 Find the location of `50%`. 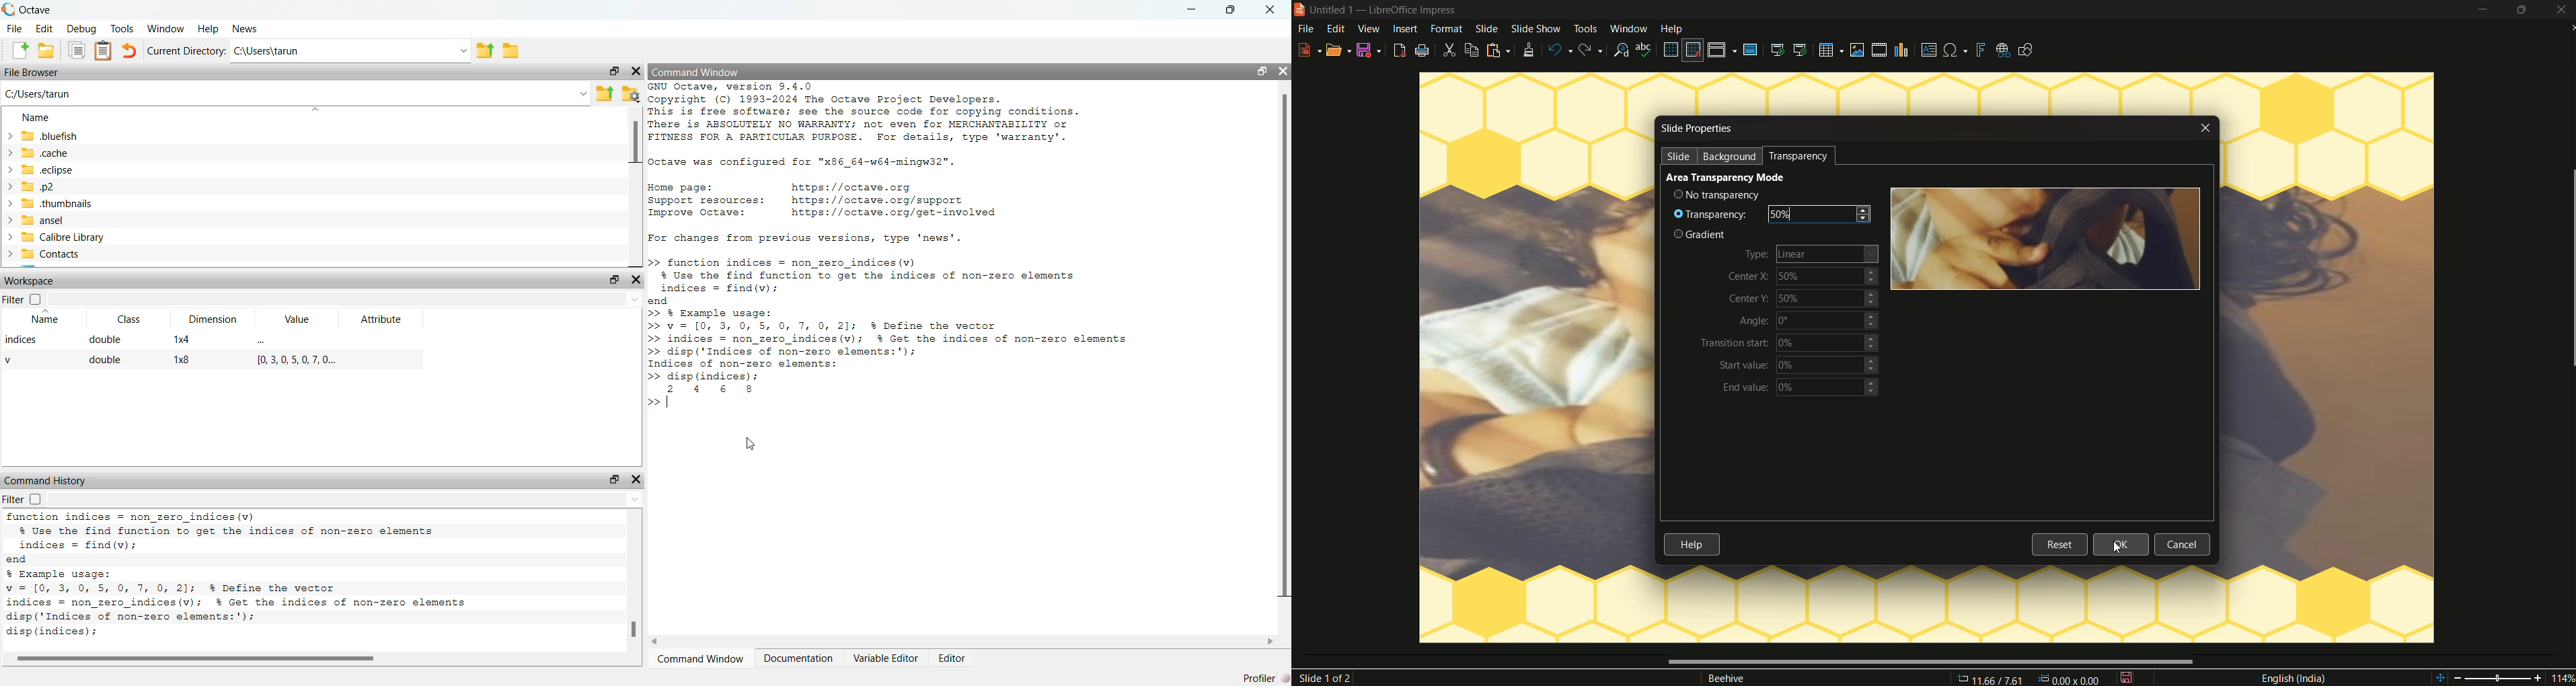

50% is located at coordinates (1811, 214).